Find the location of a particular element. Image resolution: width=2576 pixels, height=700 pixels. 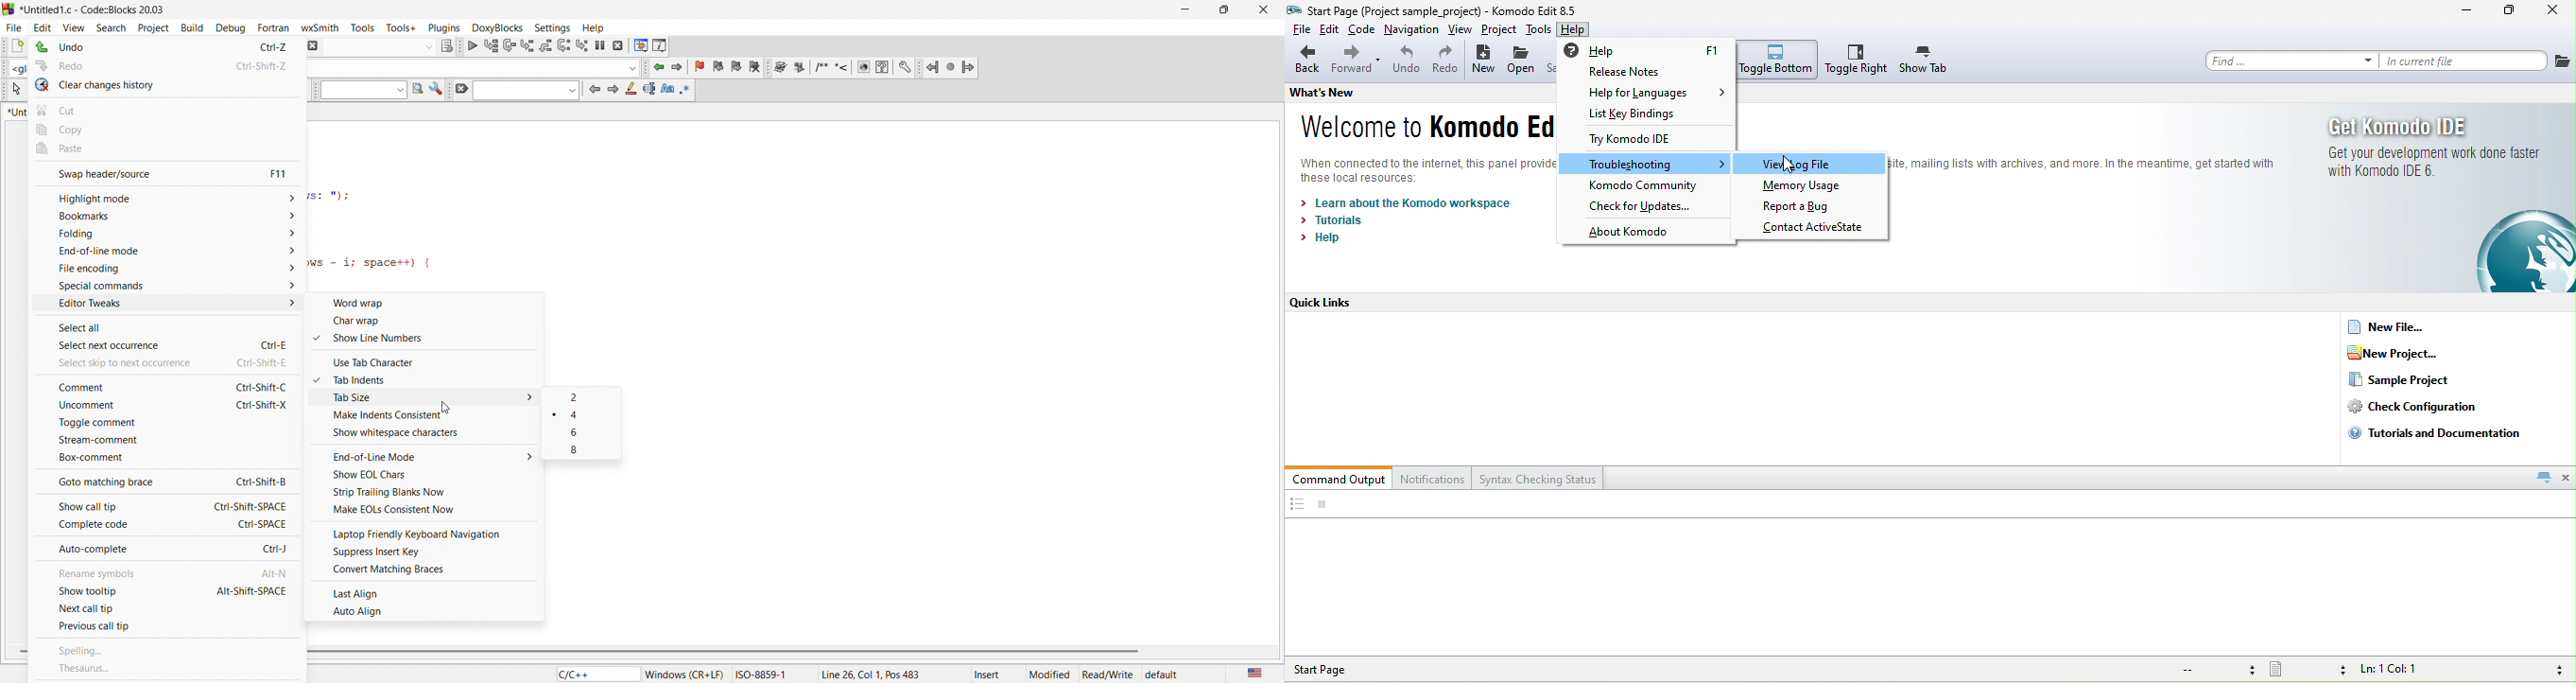

end of line mode is located at coordinates (430, 456).